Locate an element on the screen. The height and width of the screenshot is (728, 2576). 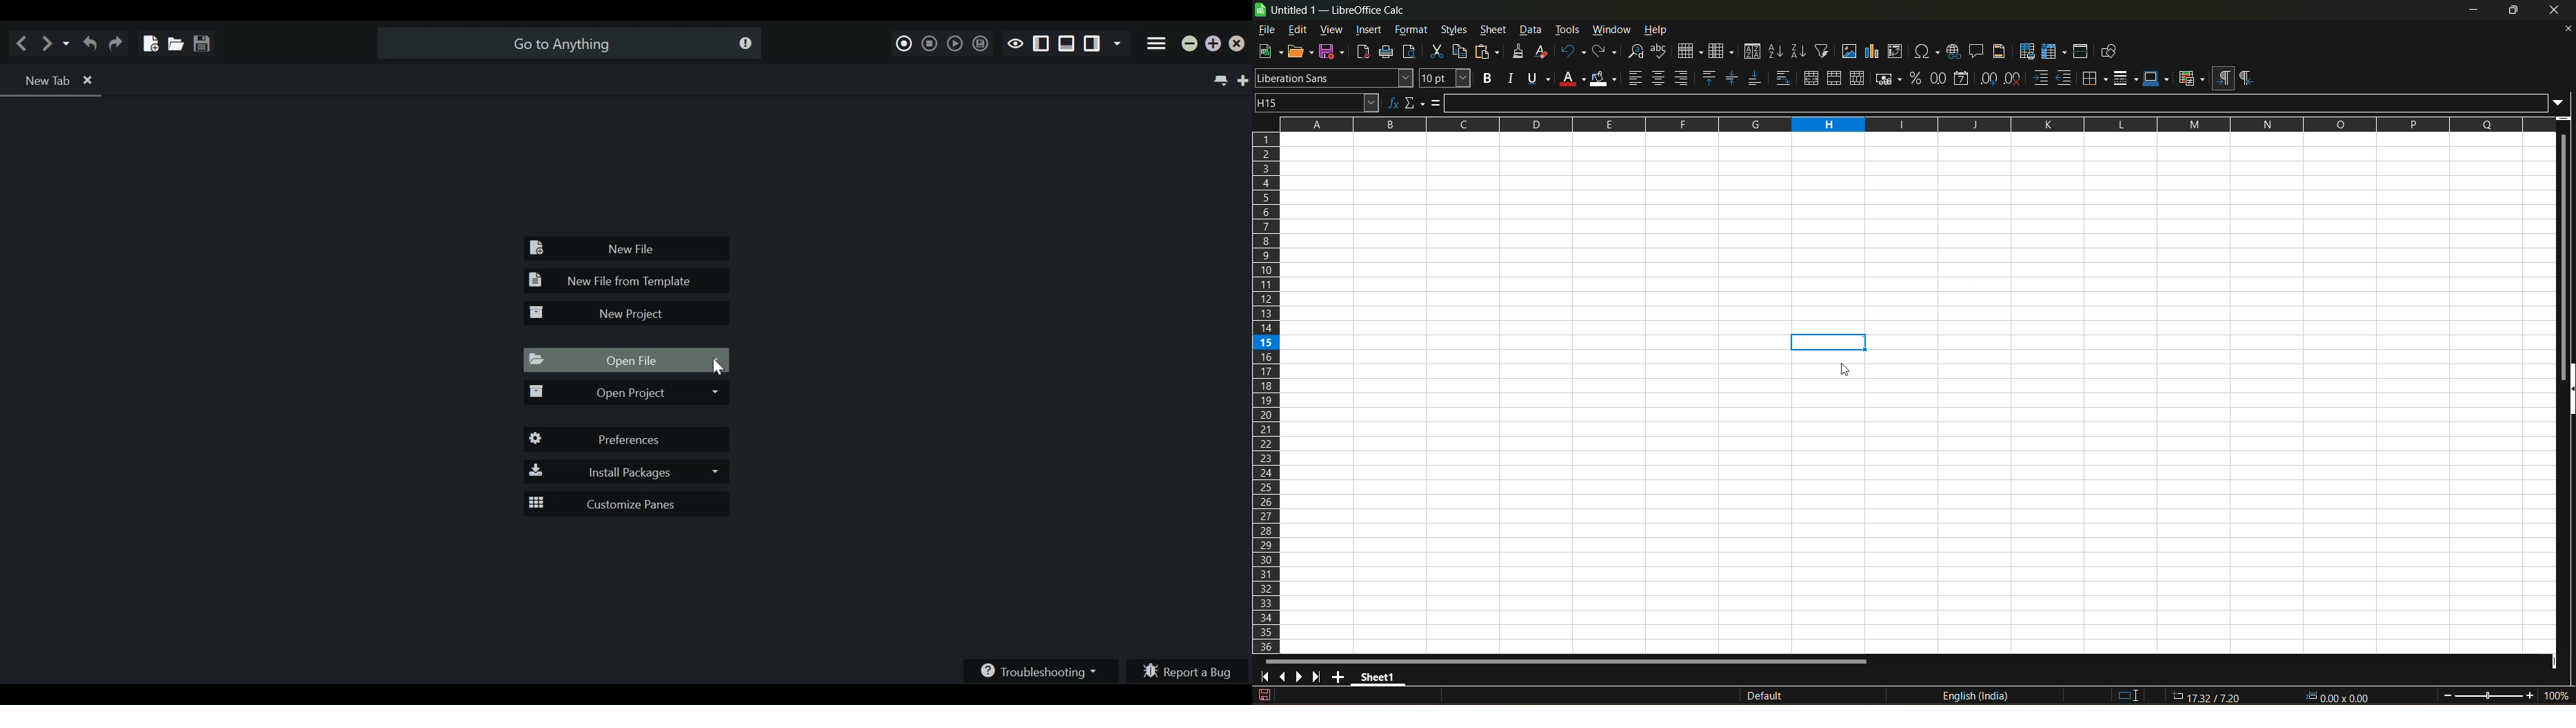
horizontal scroll bar is located at coordinates (1568, 660).